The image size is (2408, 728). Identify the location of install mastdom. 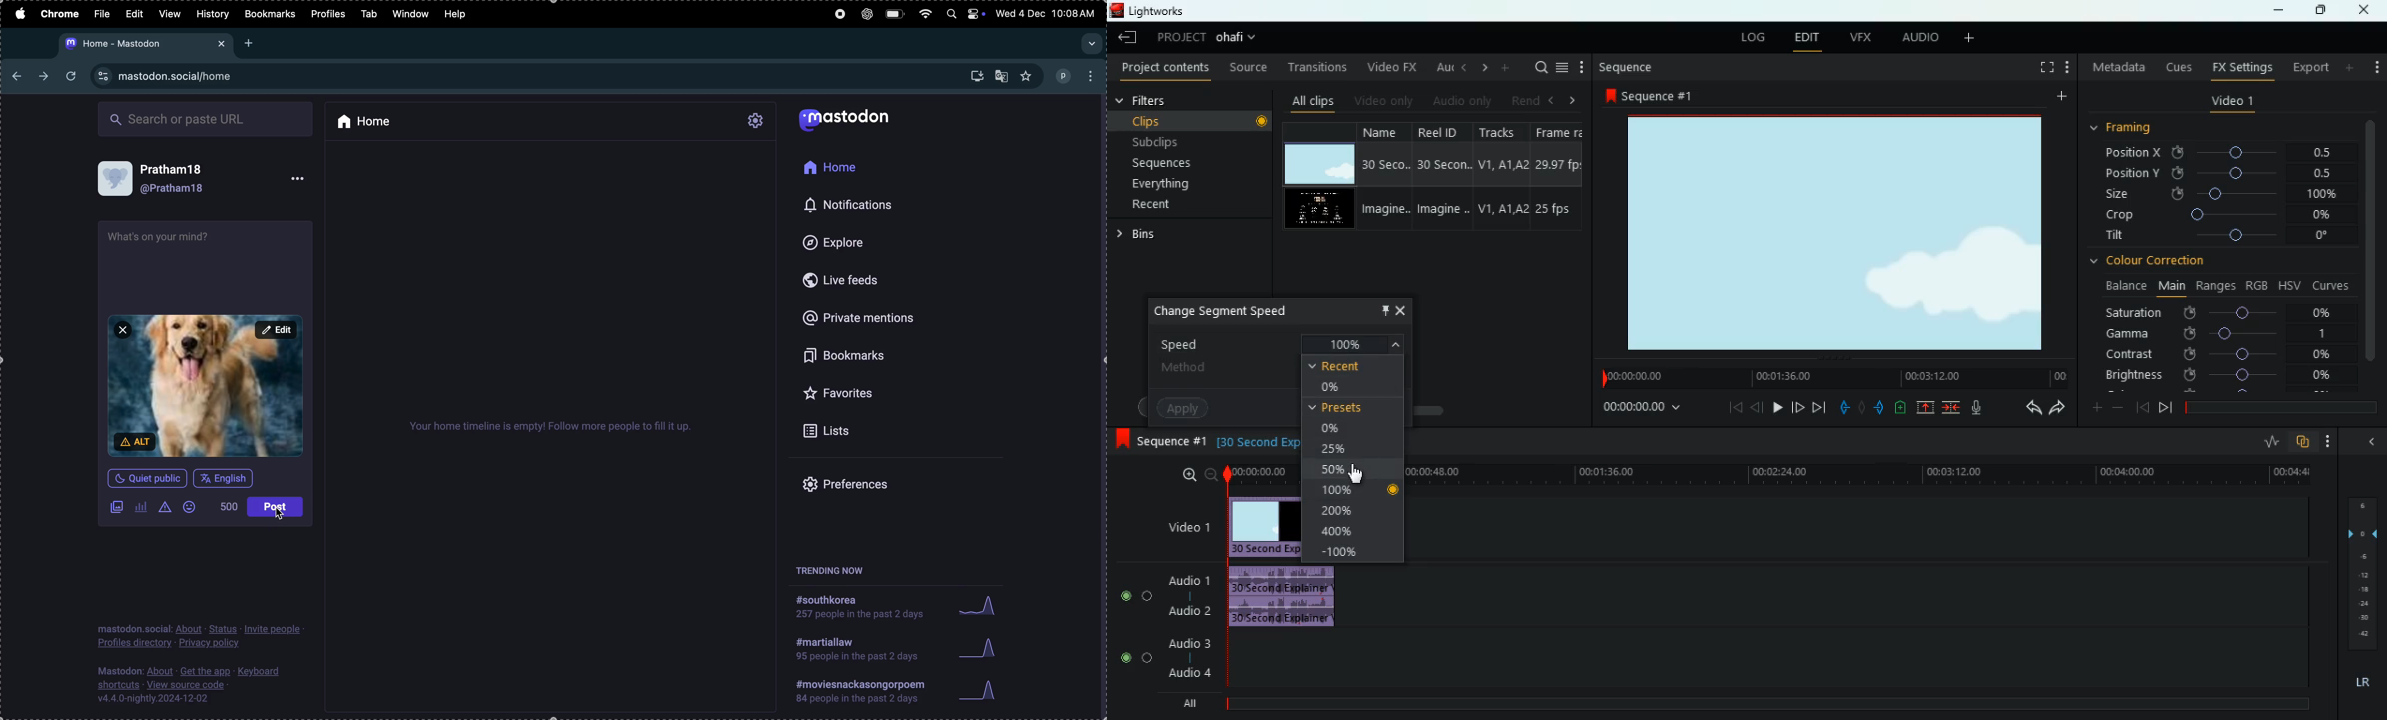
(976, 75).